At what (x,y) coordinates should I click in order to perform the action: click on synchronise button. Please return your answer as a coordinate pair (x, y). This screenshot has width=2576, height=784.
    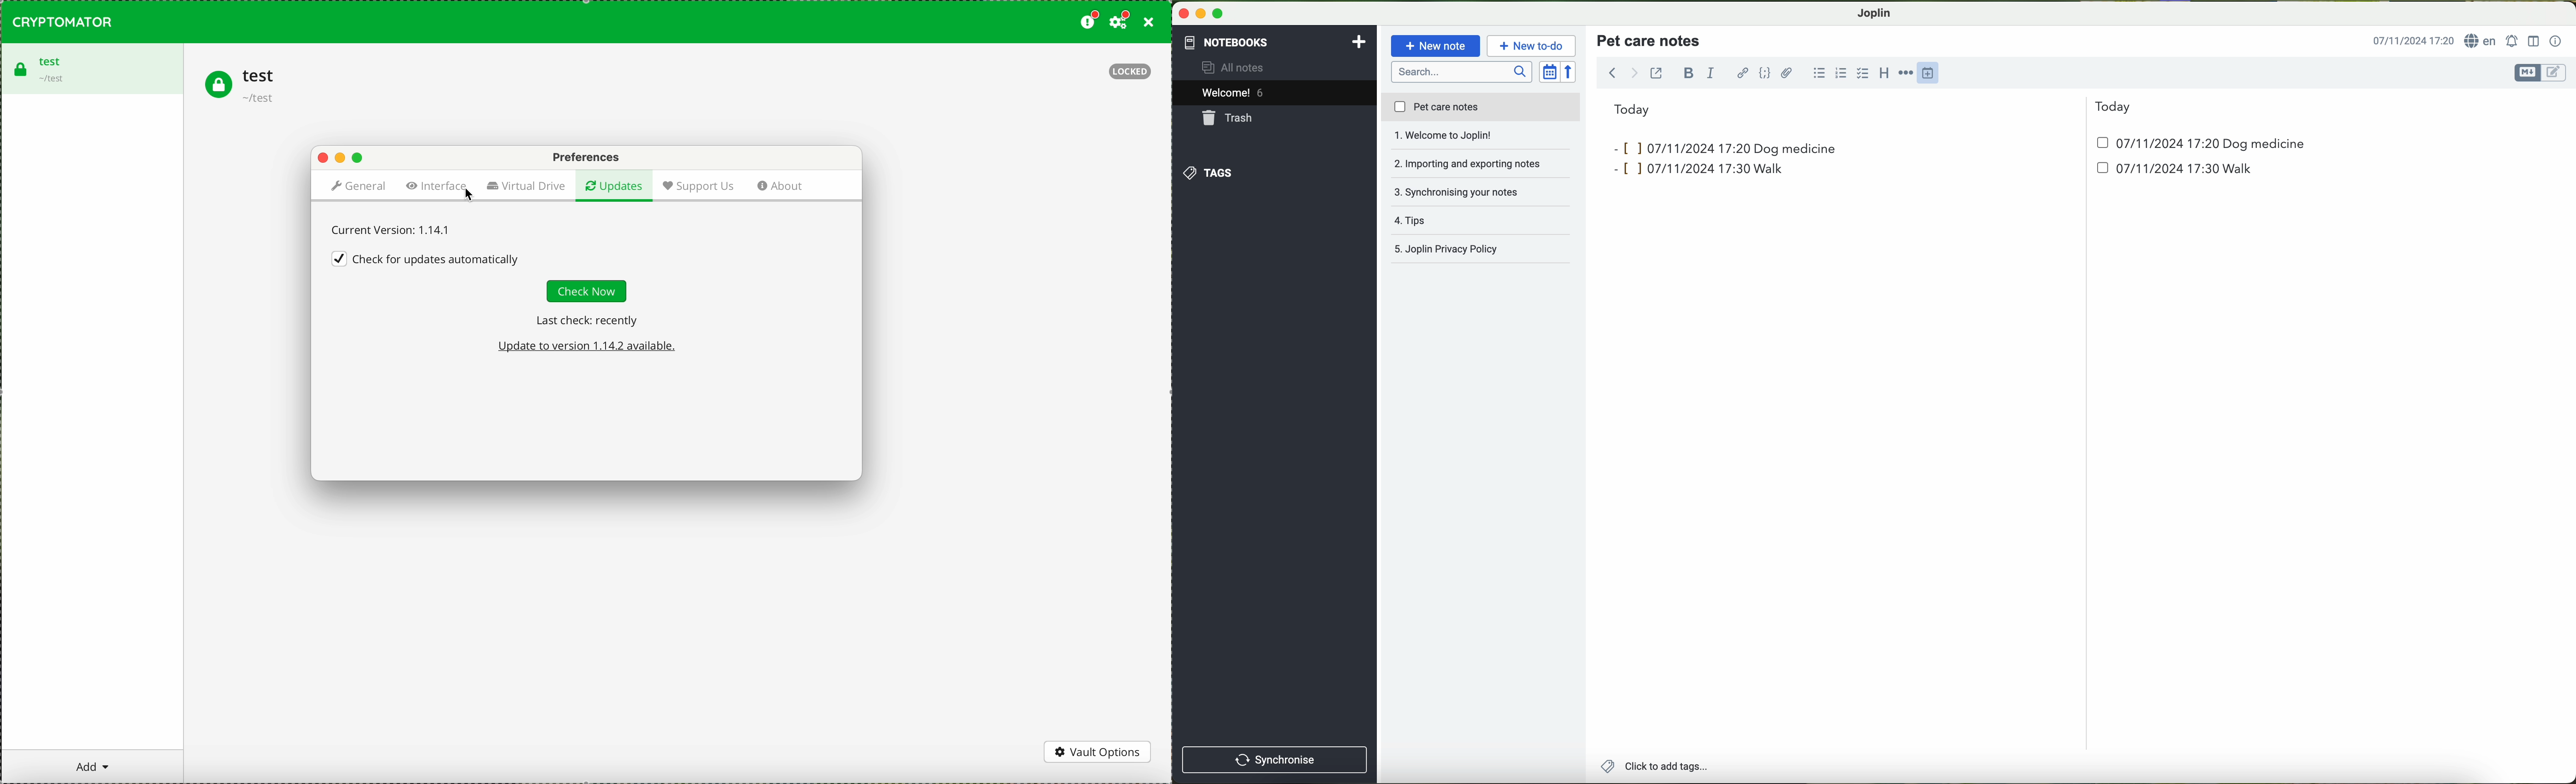
    Looking at the image, I should click on (1274, 759).